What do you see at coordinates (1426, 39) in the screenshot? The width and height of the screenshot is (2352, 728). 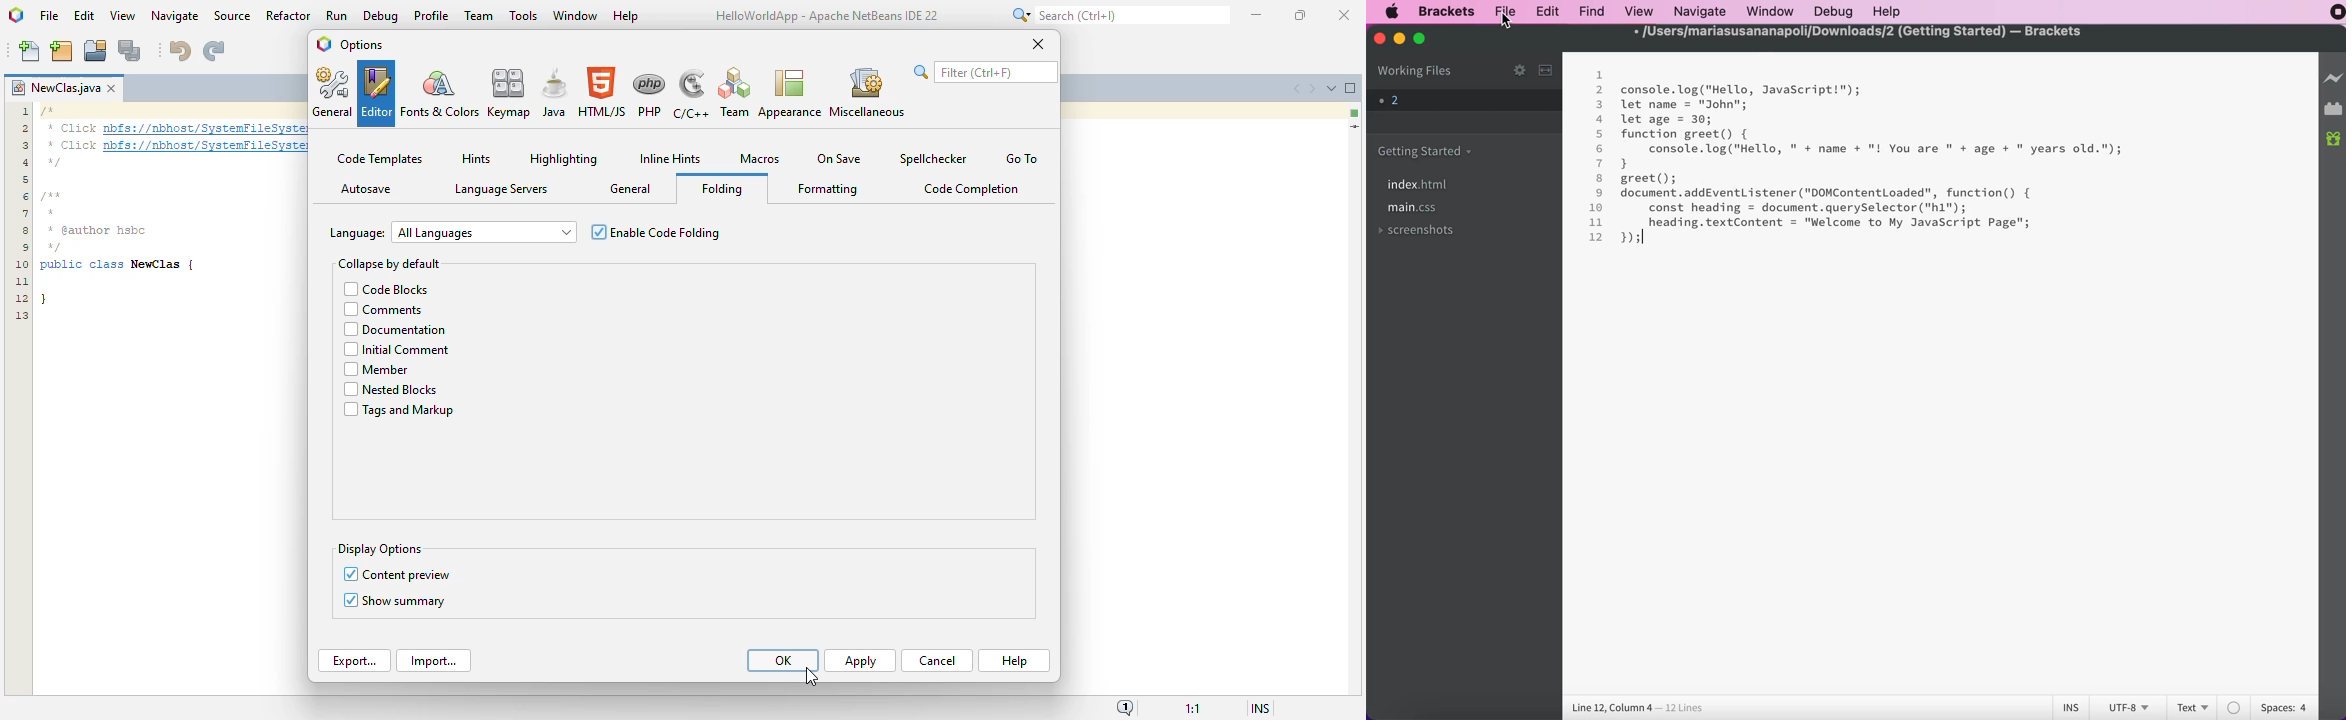 I see `maximize` at bounding box center [1426, 39].